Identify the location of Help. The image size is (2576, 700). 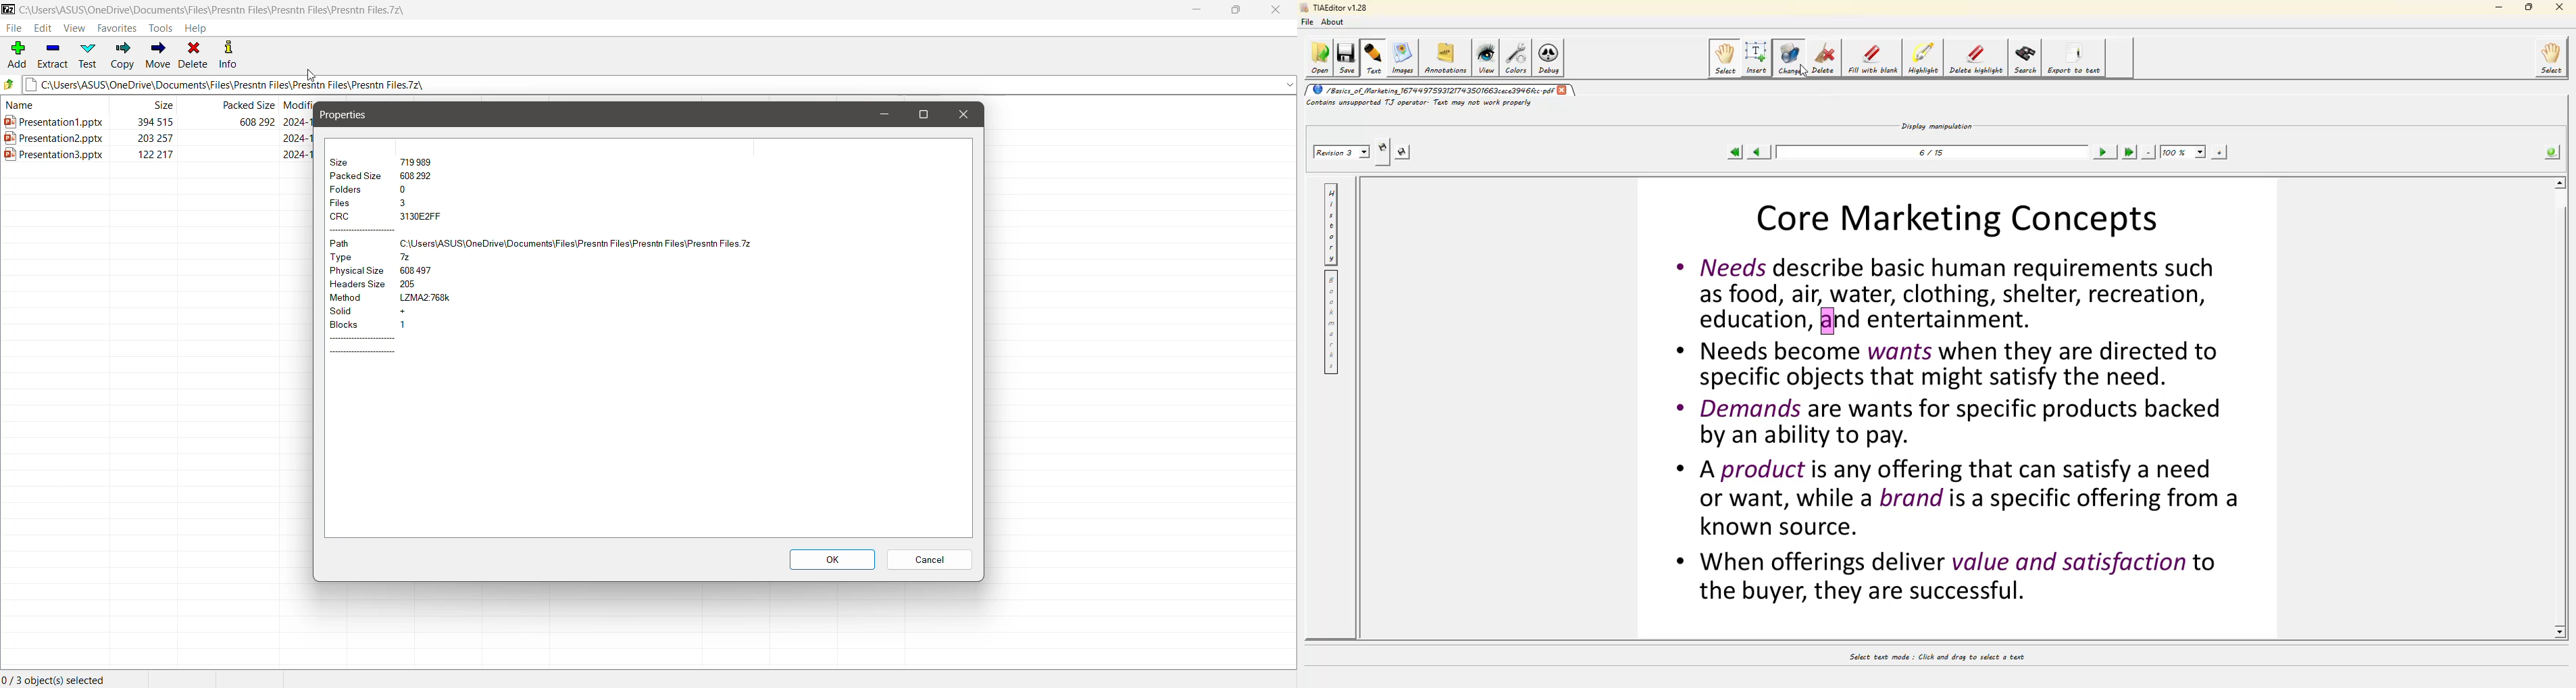
(197, 28).